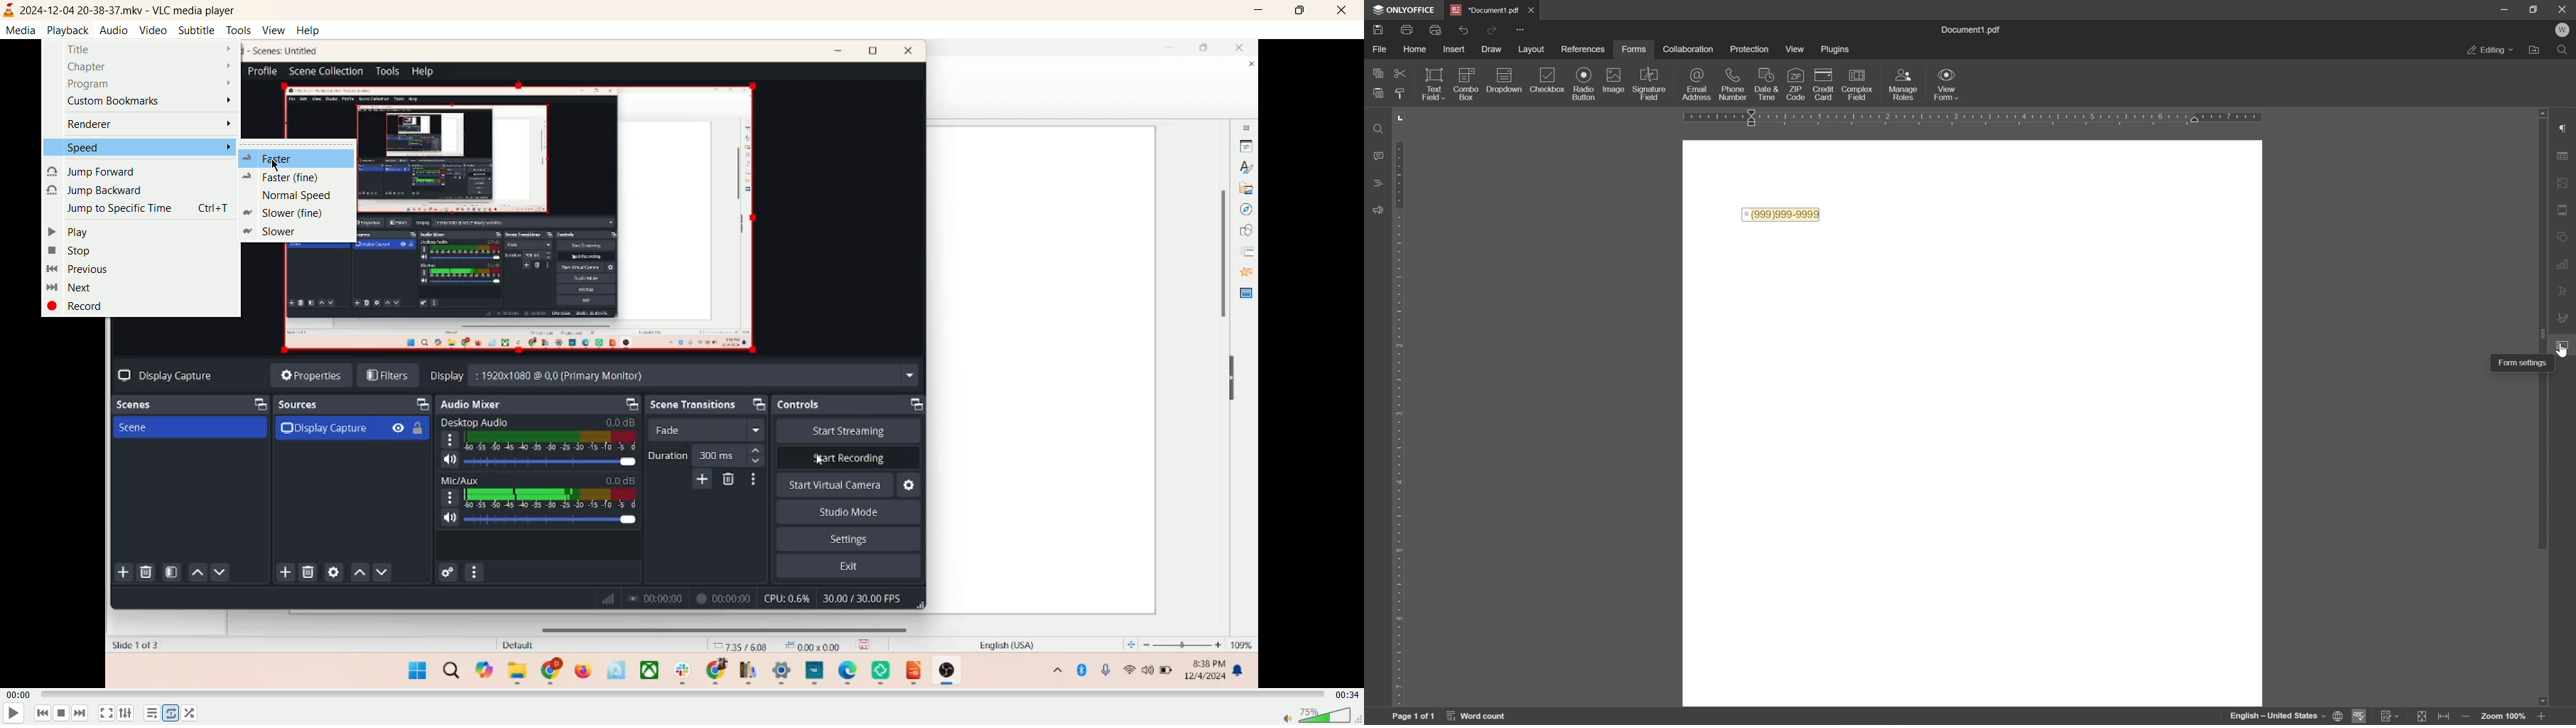 The height and width of the screenshot is (728, 2576). What do you see at coordinates (63, 714) in the screenshot?
I see `stop` at bounding box center [63, 714].